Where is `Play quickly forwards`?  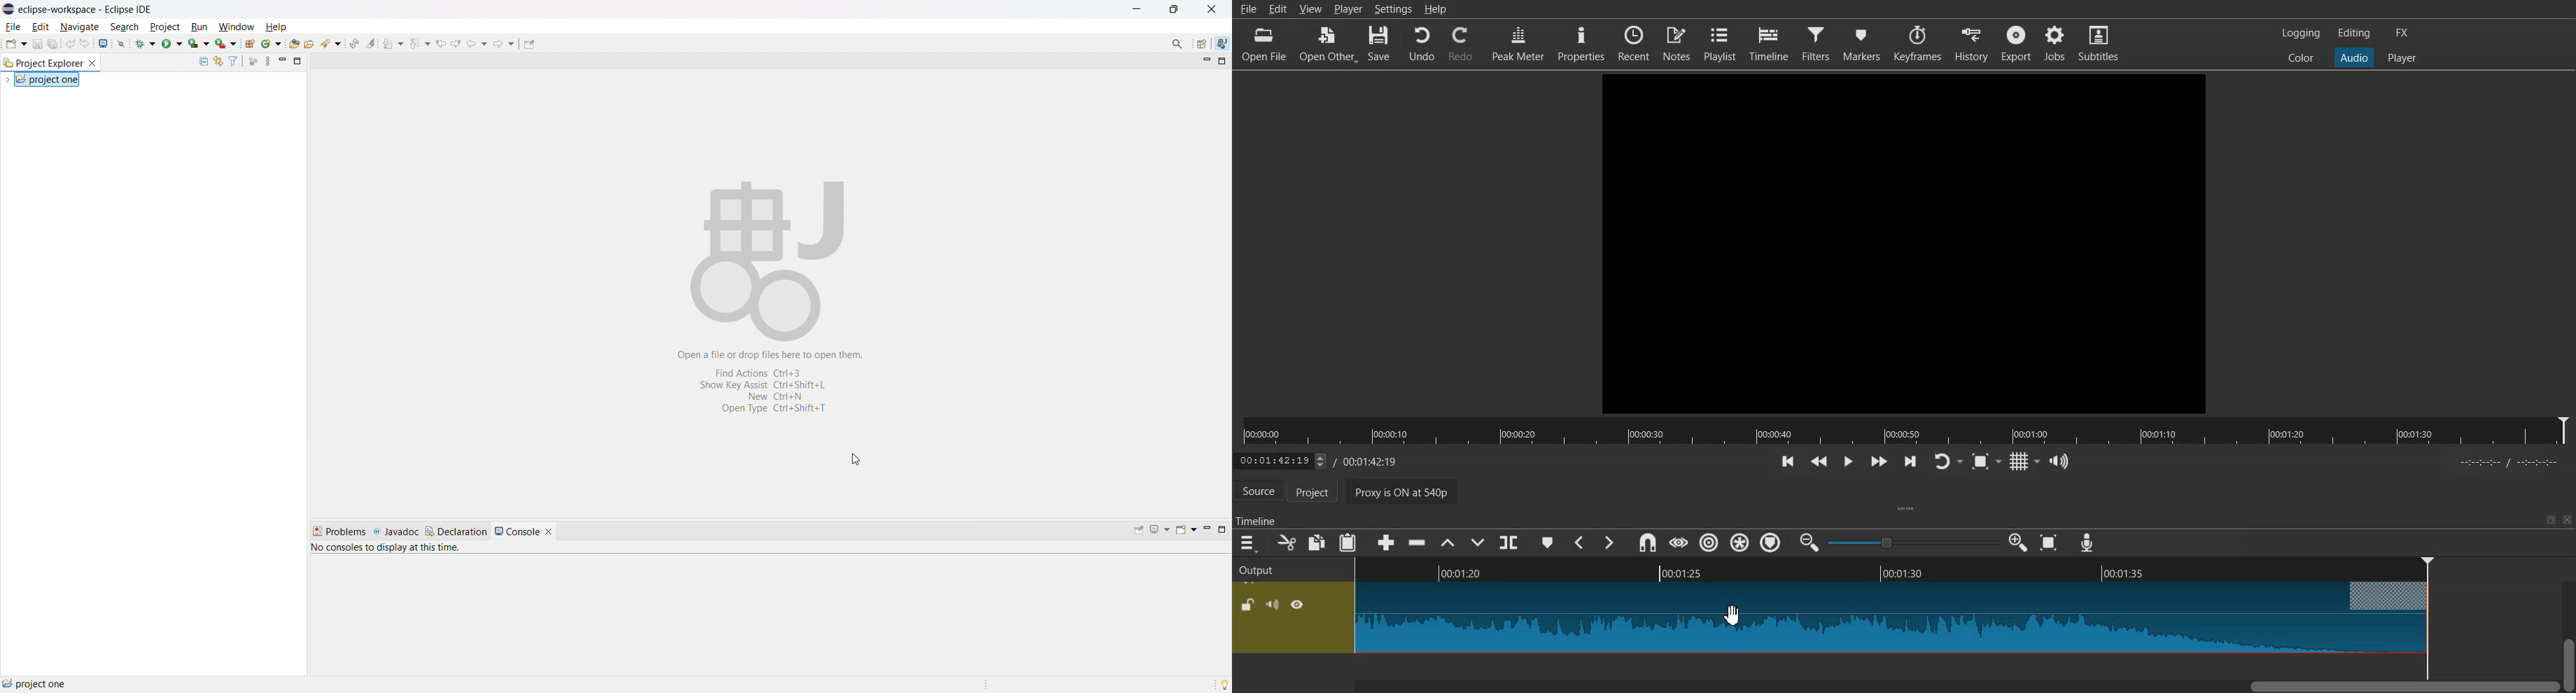
Play quickly forwards is located at coordinates (1877, 461).